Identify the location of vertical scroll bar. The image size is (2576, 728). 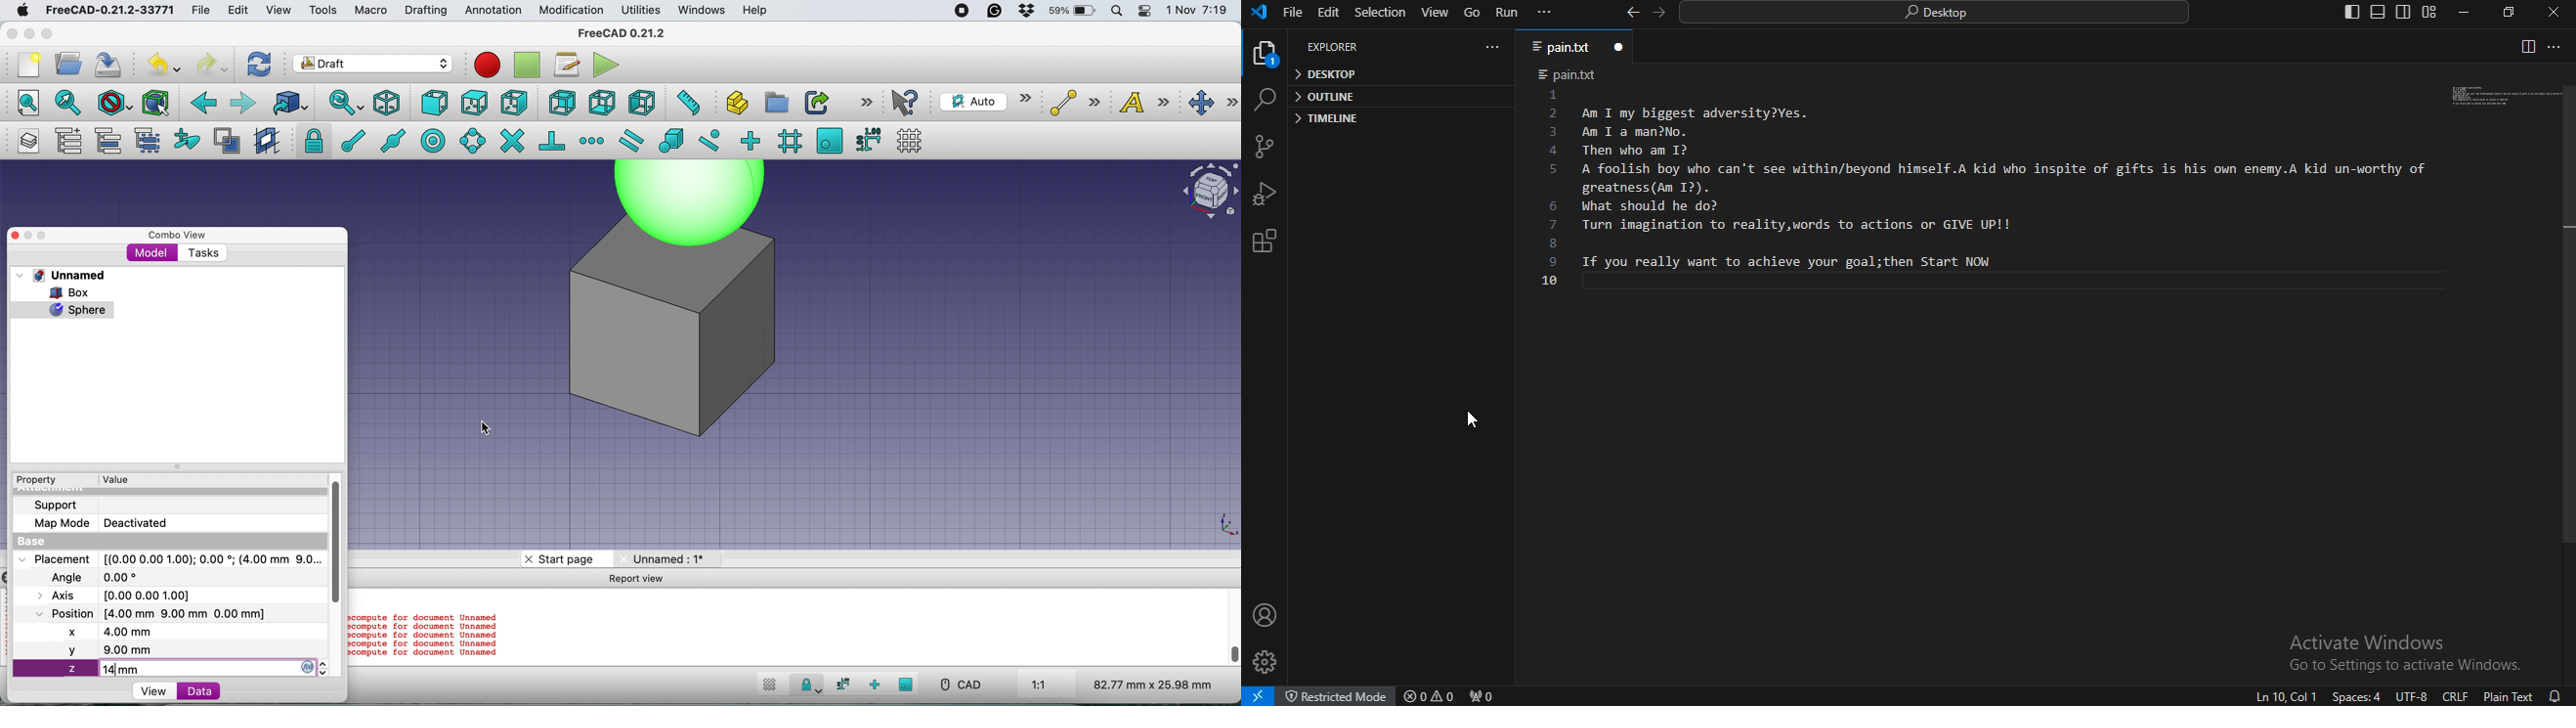
(336, 543).